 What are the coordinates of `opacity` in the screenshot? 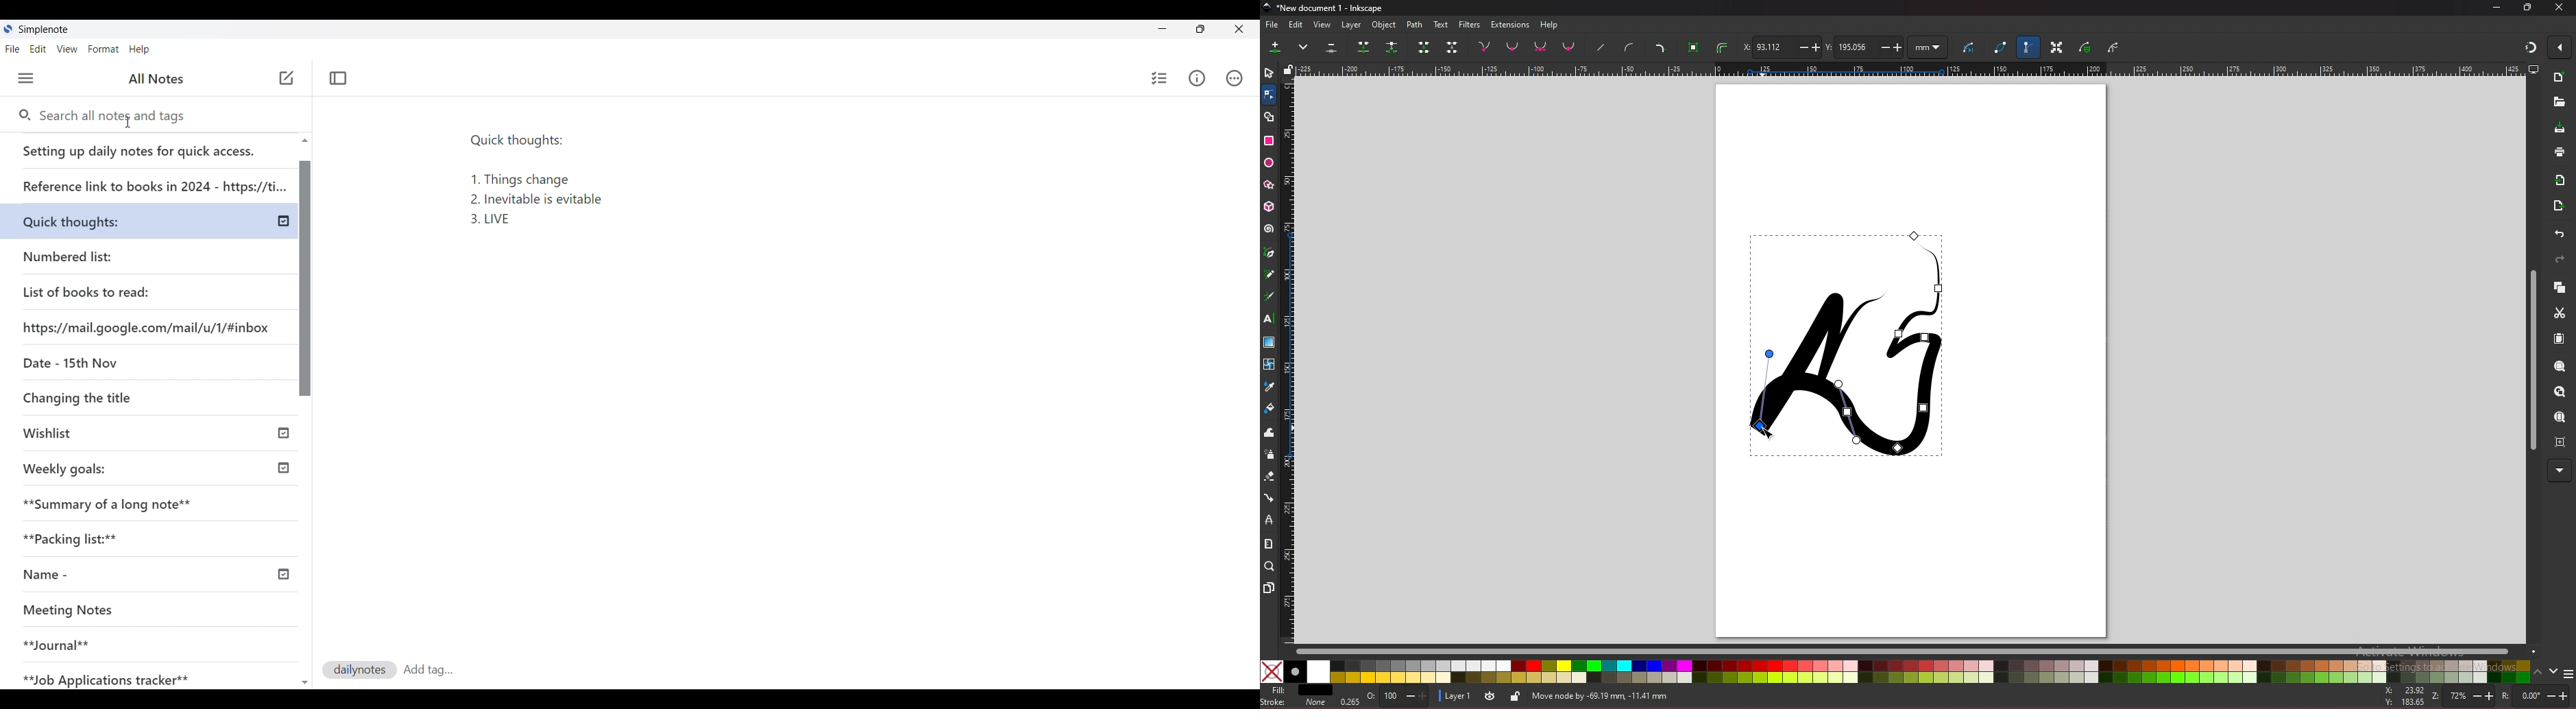 It's located at (1398, 697).